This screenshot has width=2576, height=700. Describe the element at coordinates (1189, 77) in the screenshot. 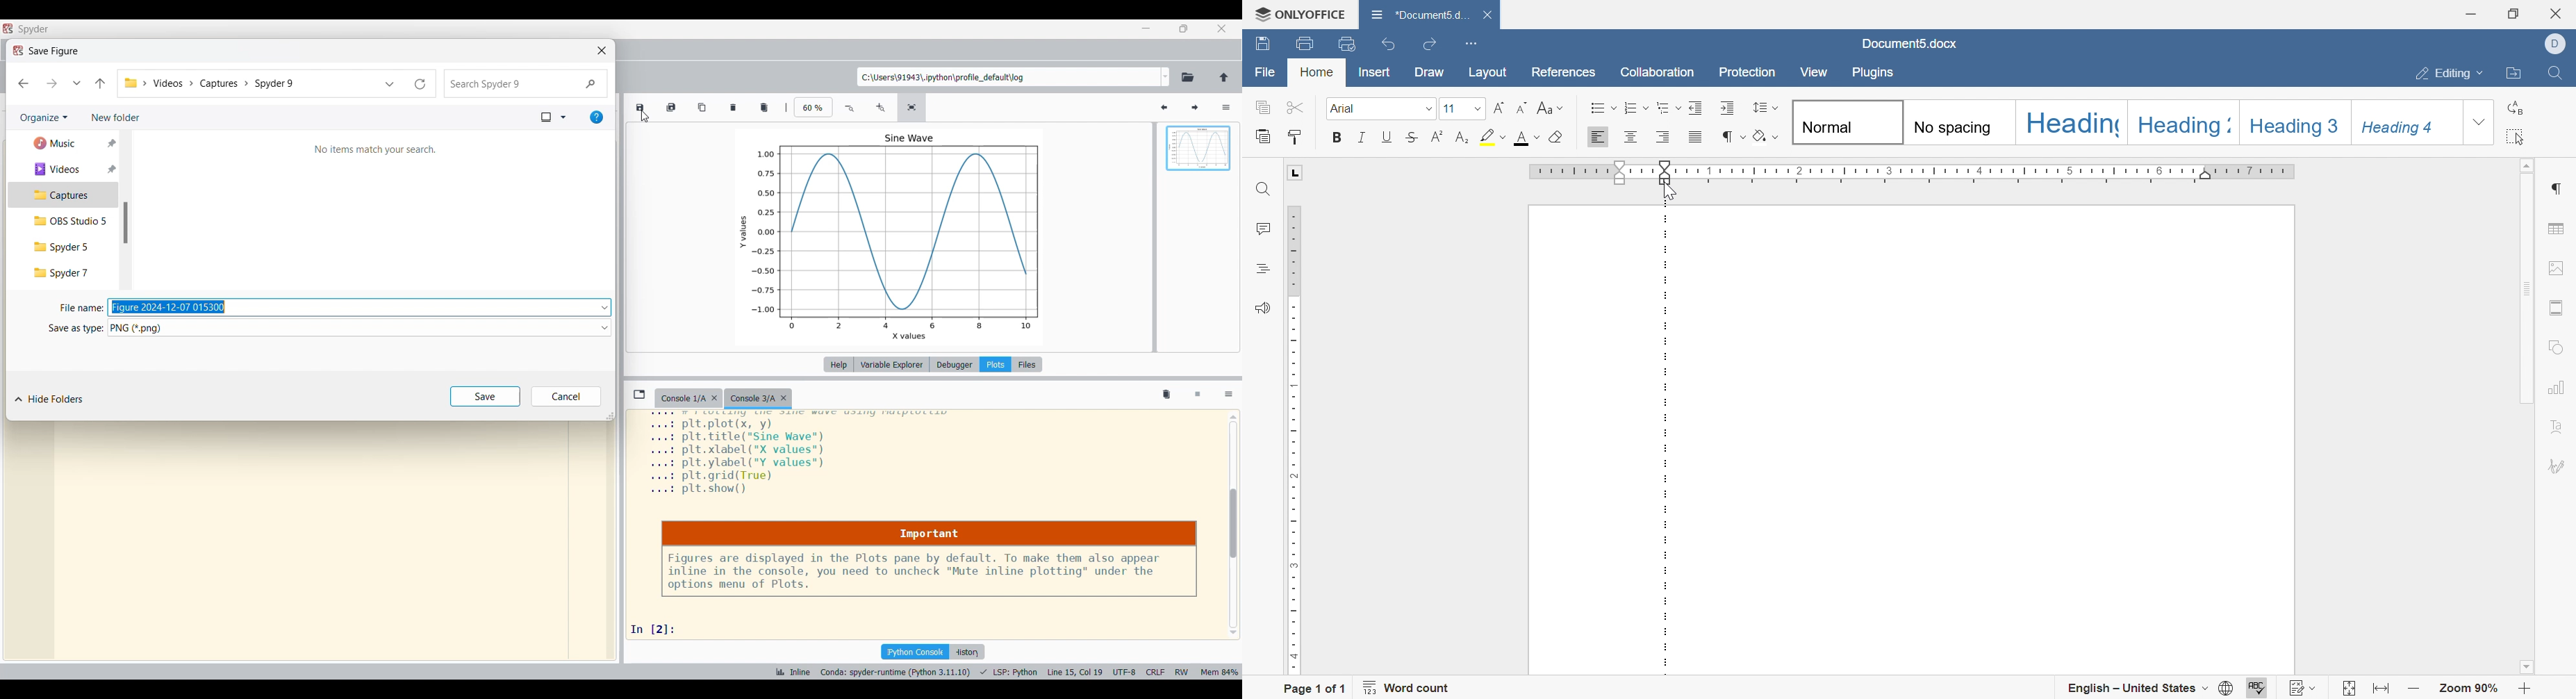

I see `Browse working directory` at that location.